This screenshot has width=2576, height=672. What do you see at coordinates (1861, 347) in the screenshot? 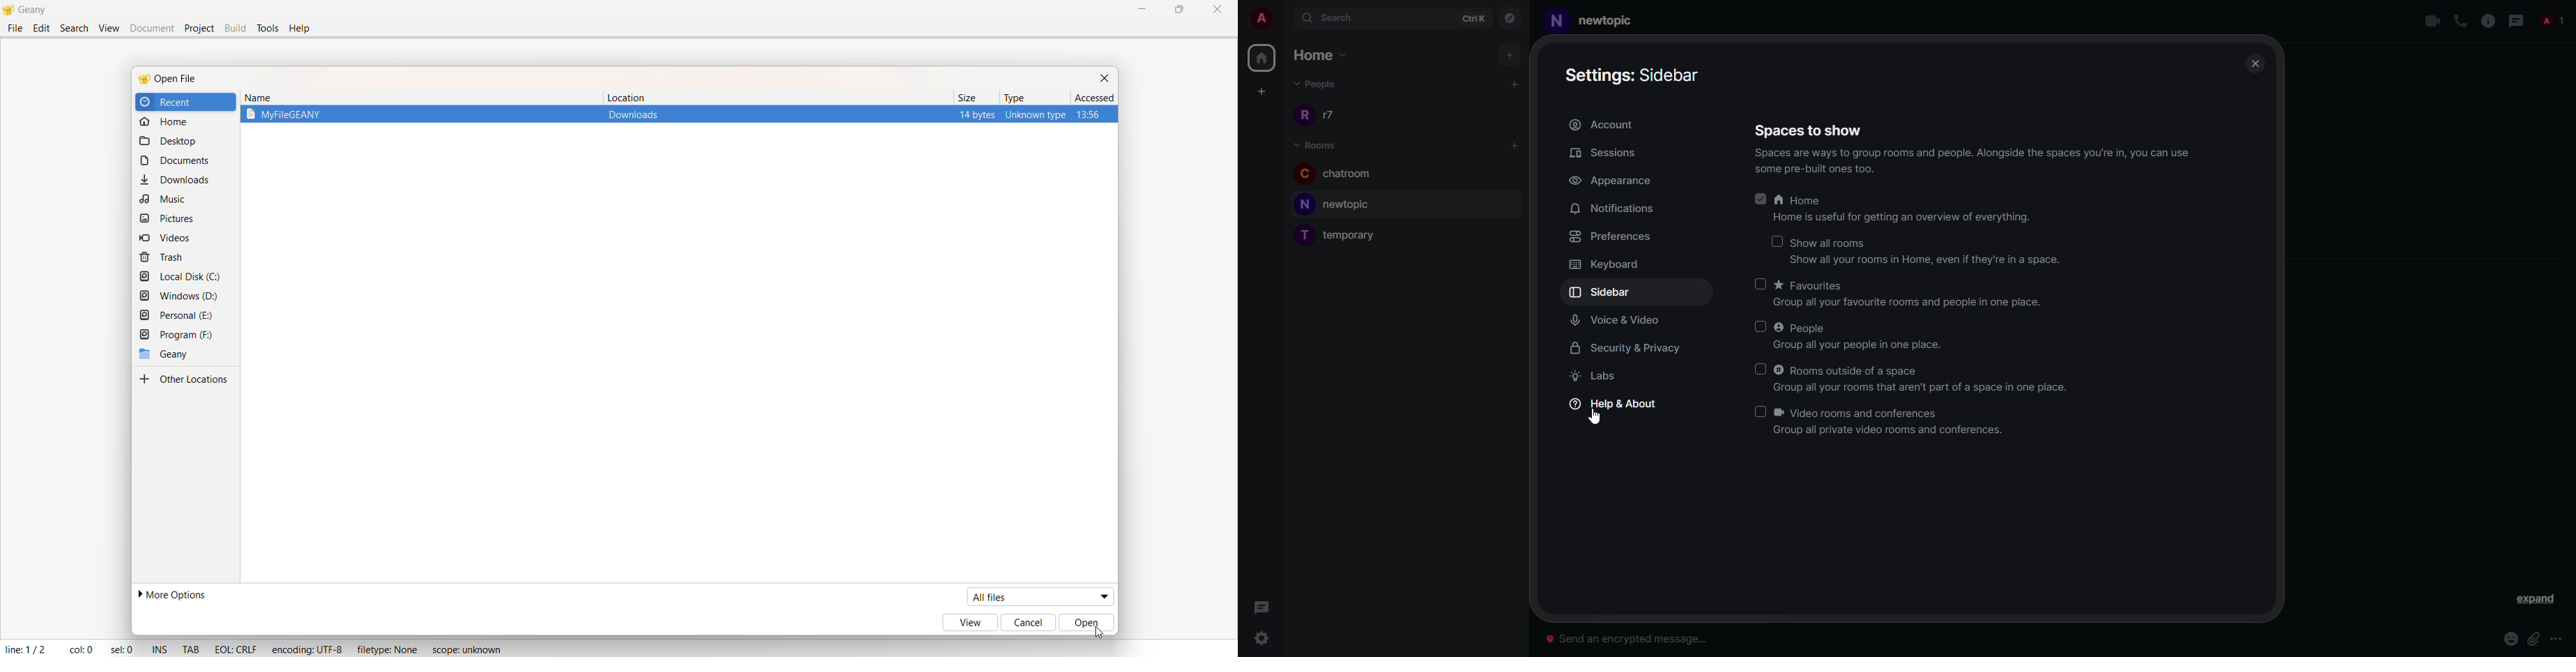
I see `info` at bounding box center [1861, 347].